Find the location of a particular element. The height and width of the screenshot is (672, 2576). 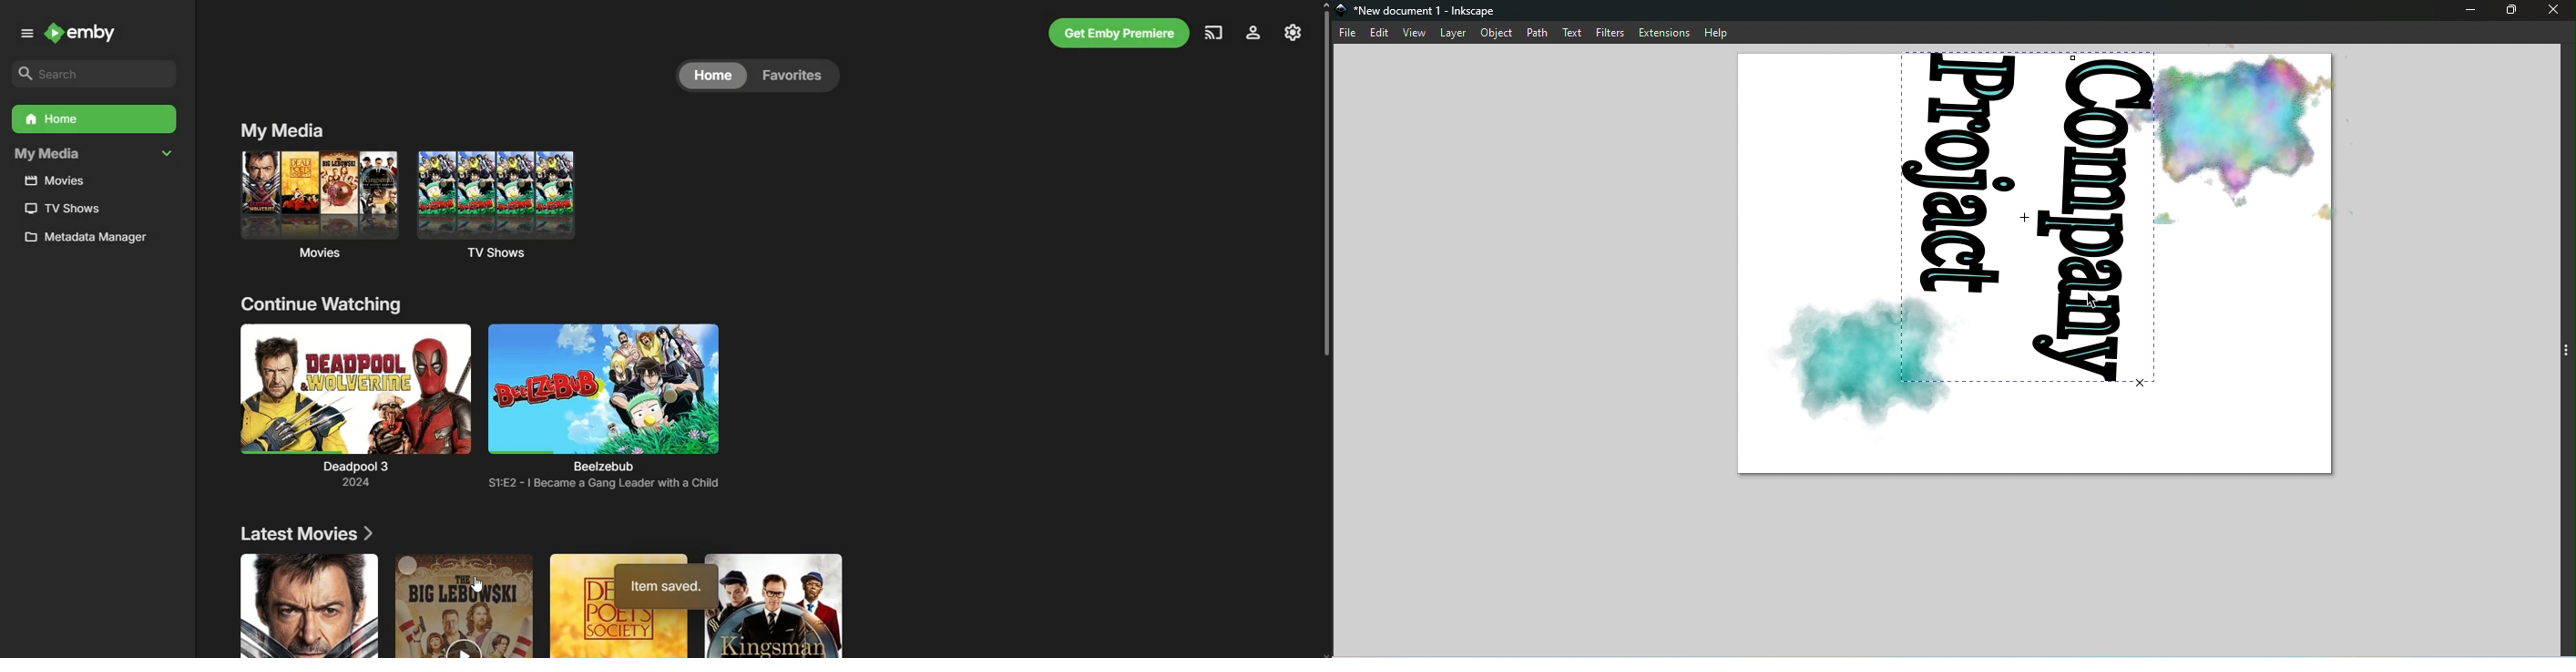

View is located at coordinates (1415, 32).